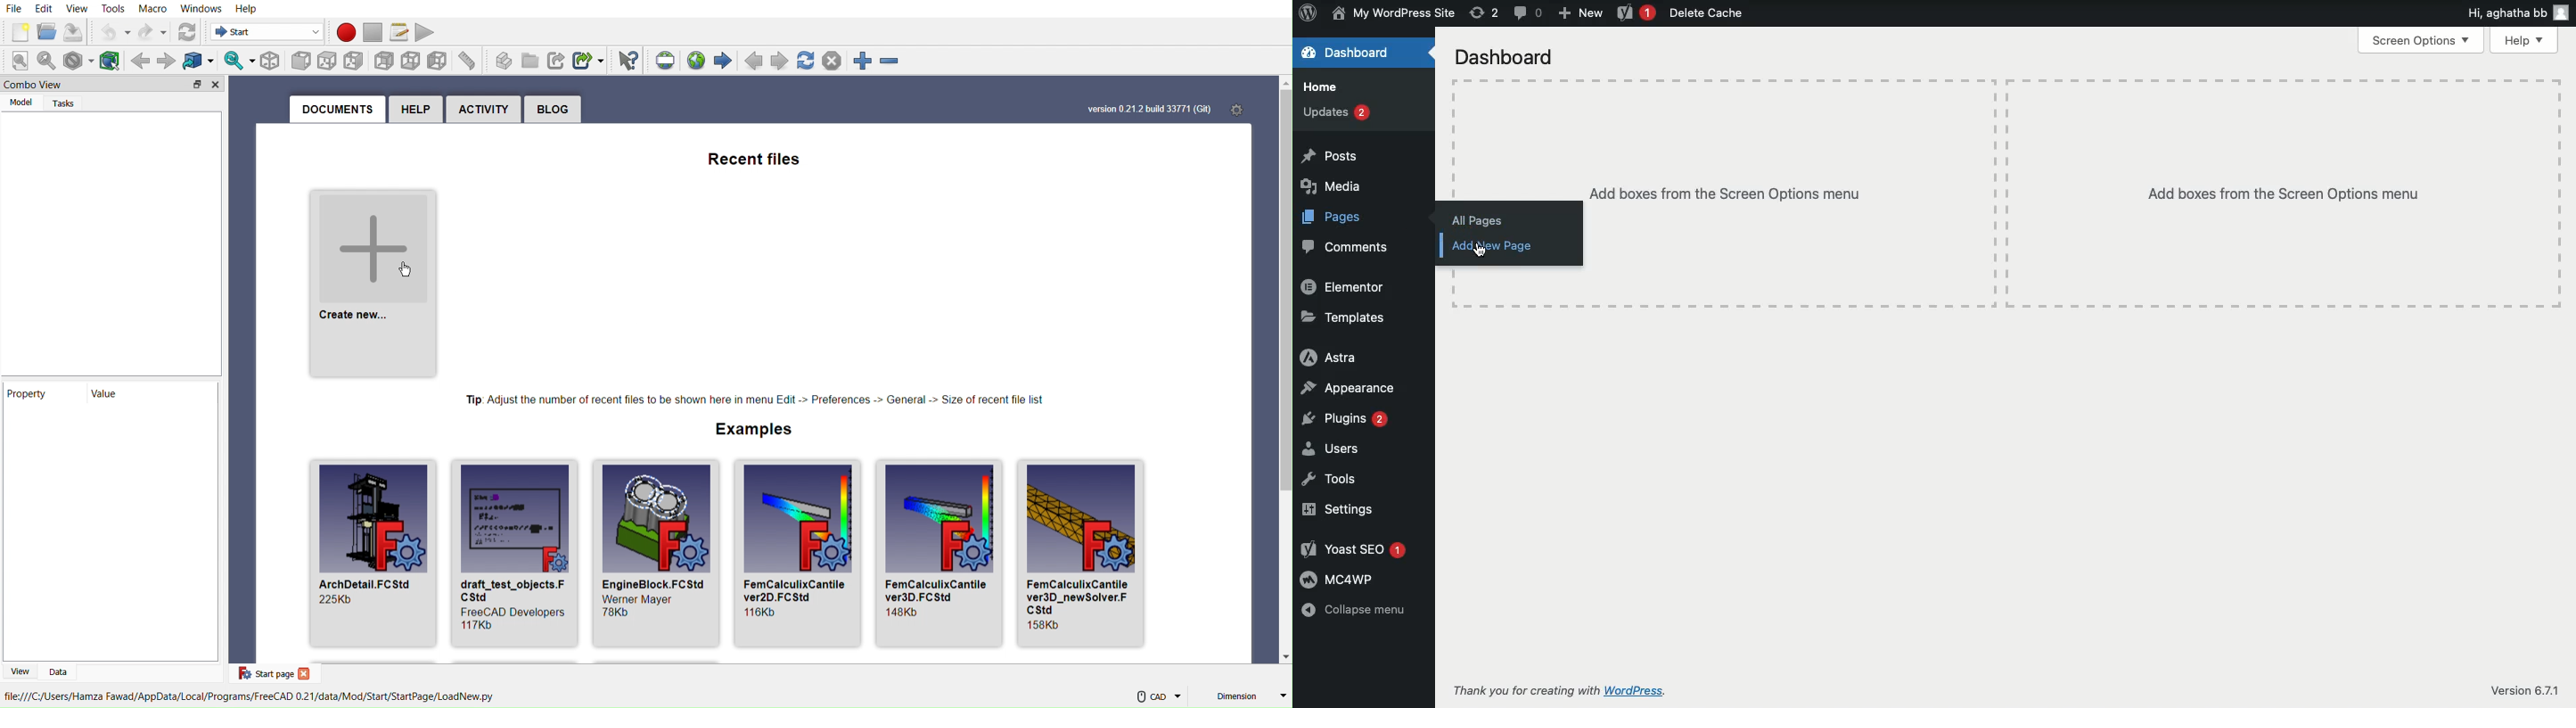 The image size is (2576, 728). Describe the element at coordinates (437, 61) in the screenshot. I see `Set to left view` at that location.